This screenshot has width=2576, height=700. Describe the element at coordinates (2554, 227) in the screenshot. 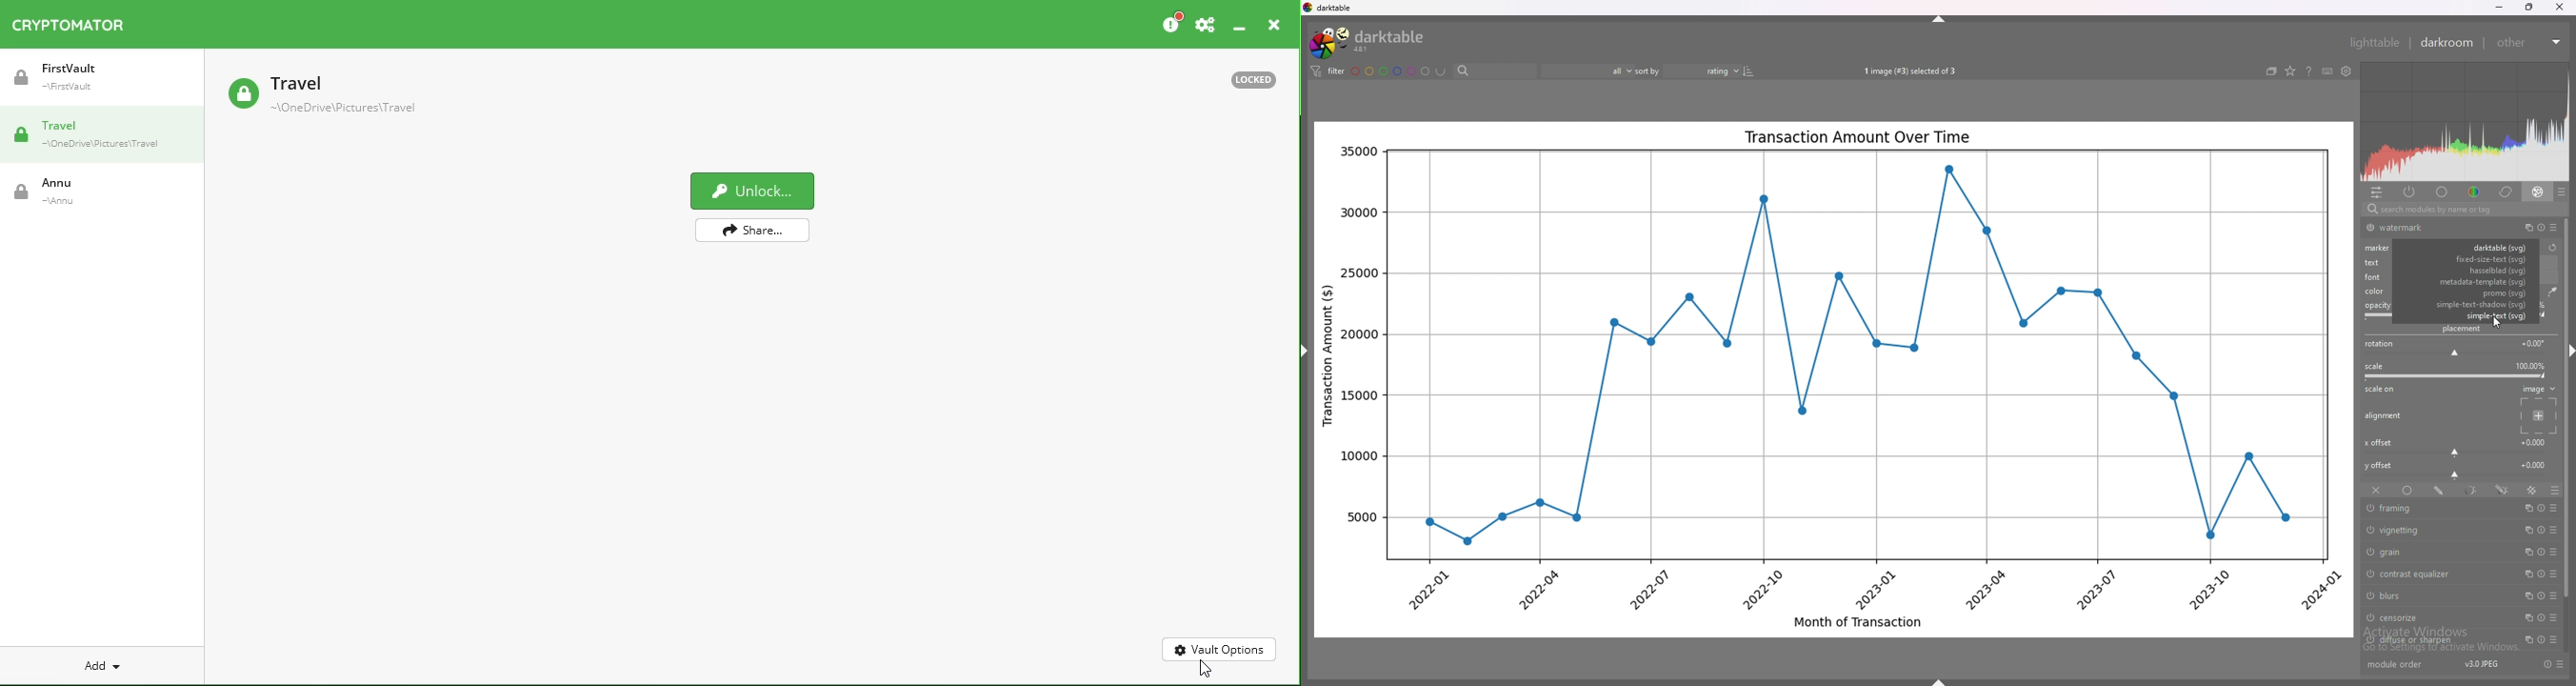

I see `presets` at that location.